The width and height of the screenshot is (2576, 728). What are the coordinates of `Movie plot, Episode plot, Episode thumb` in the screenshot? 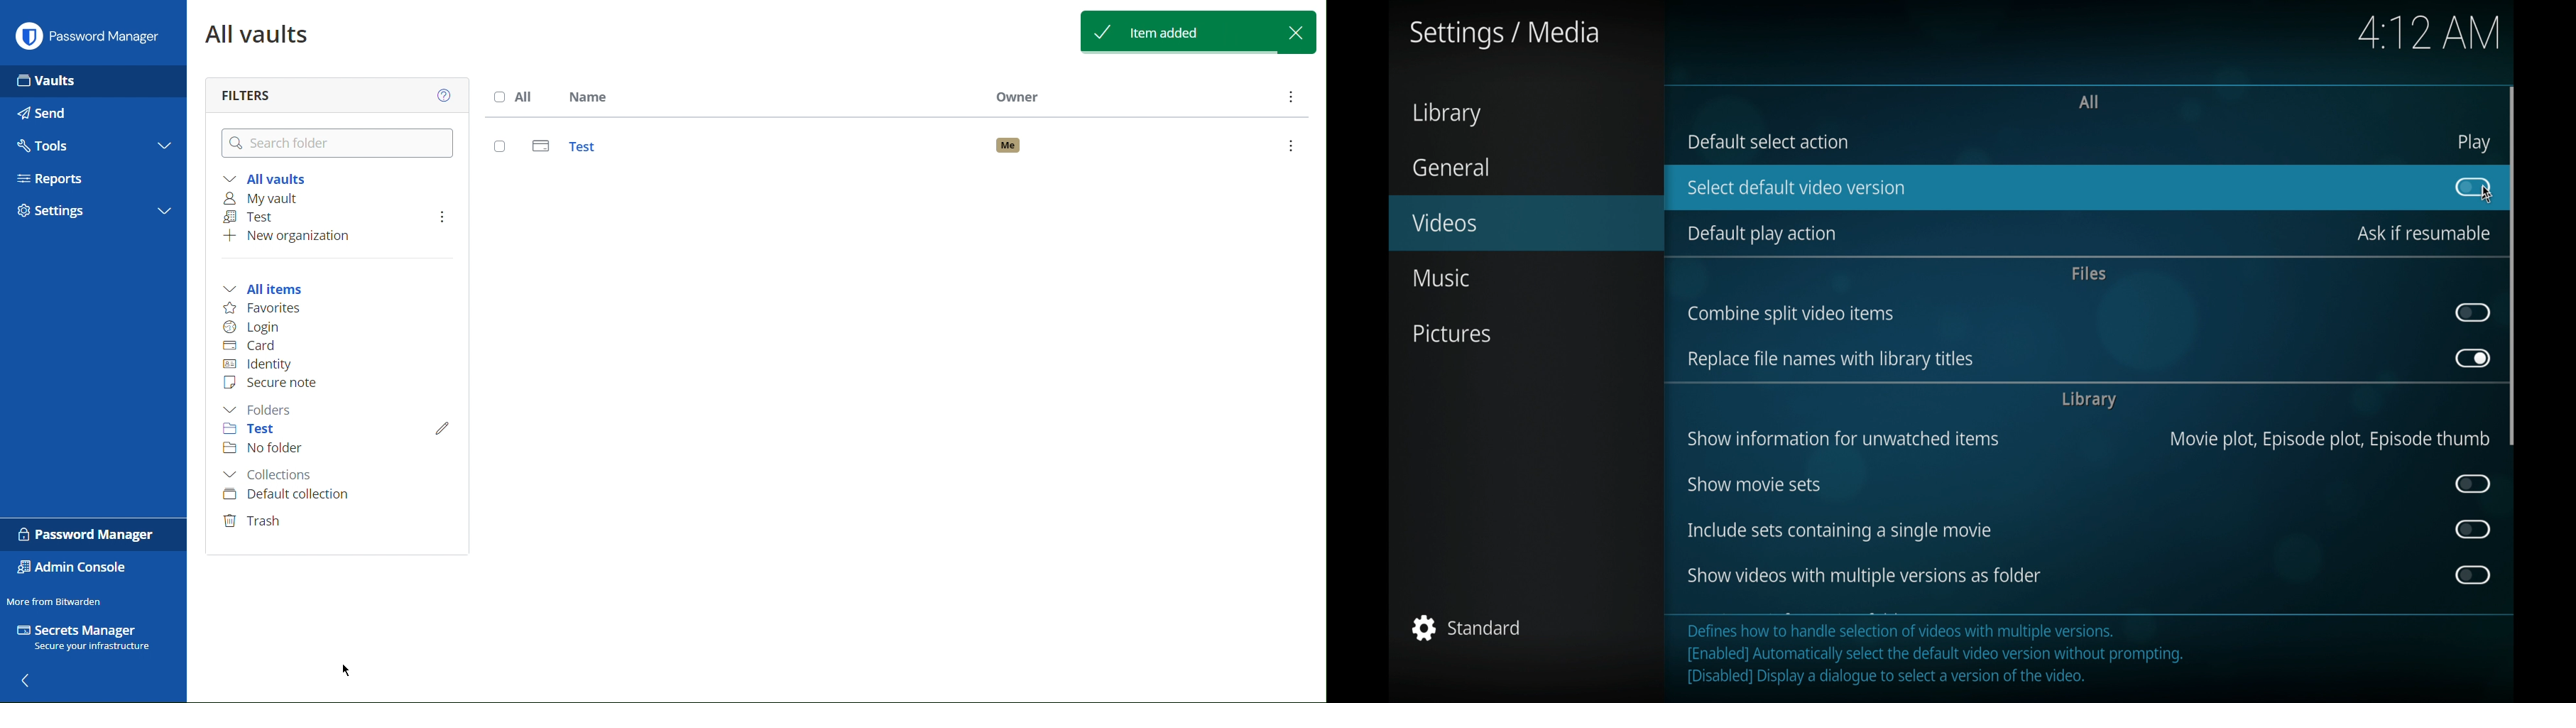 It's located at (2329, 438).